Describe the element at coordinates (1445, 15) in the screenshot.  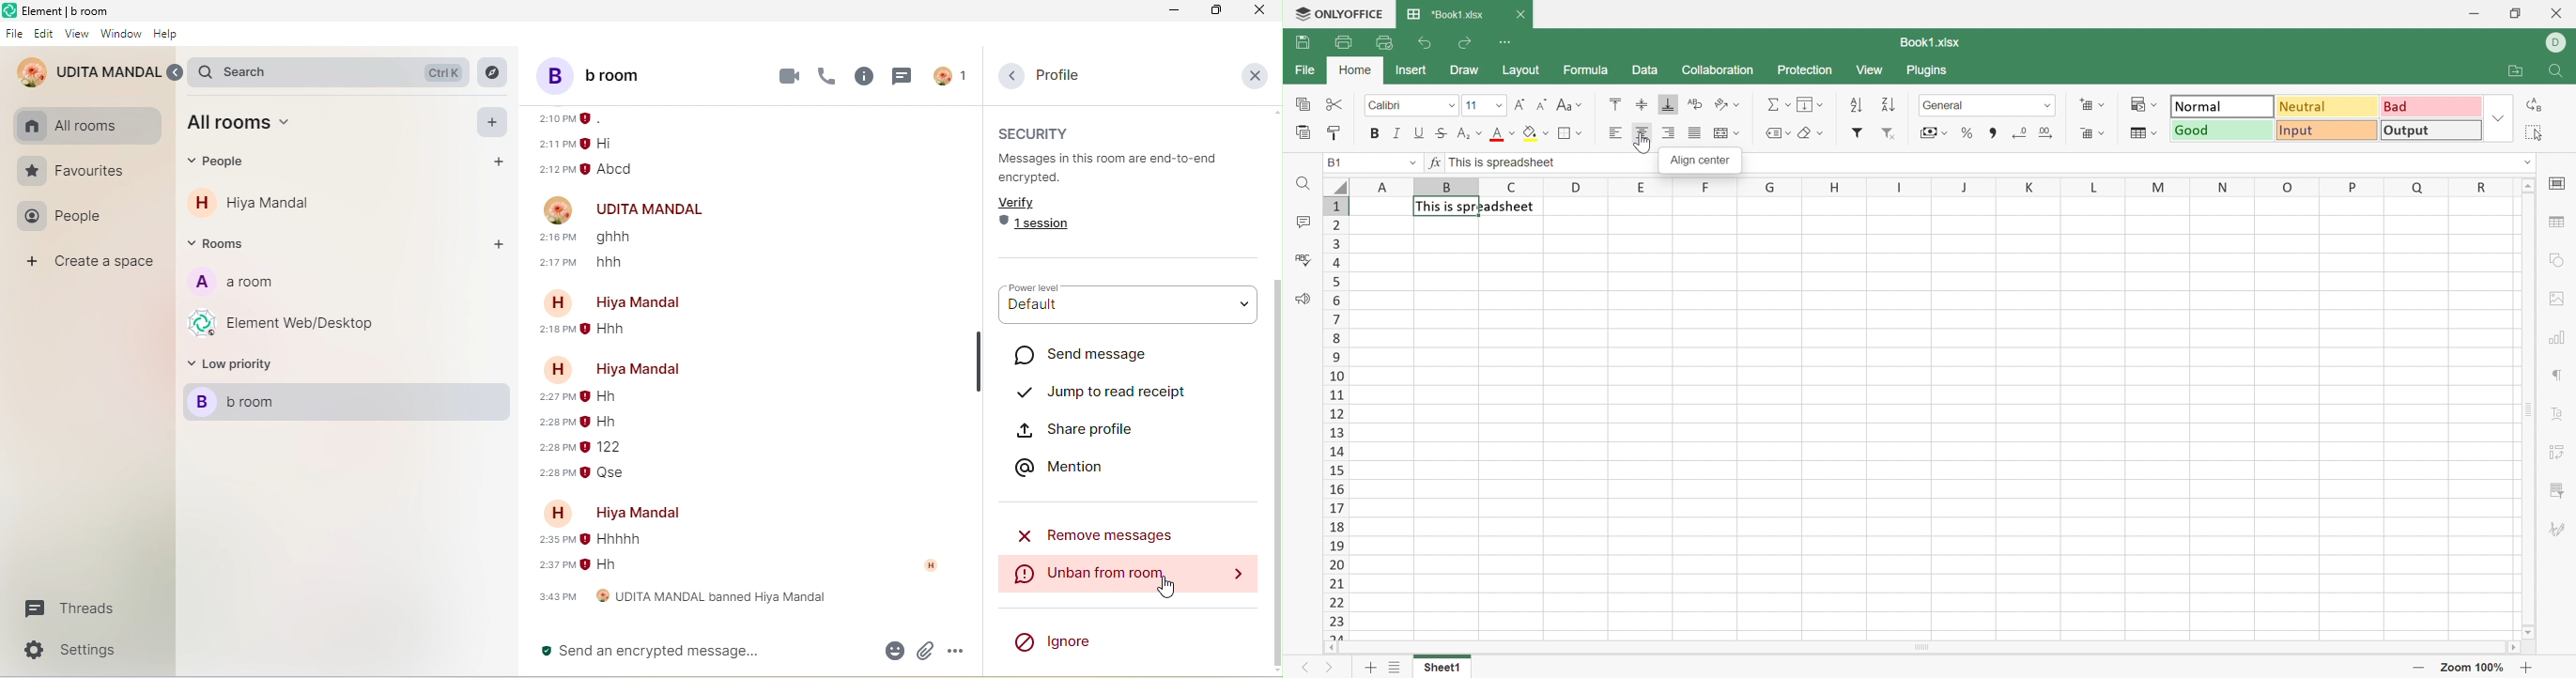
I see `*Book1.xlsx` at that location.